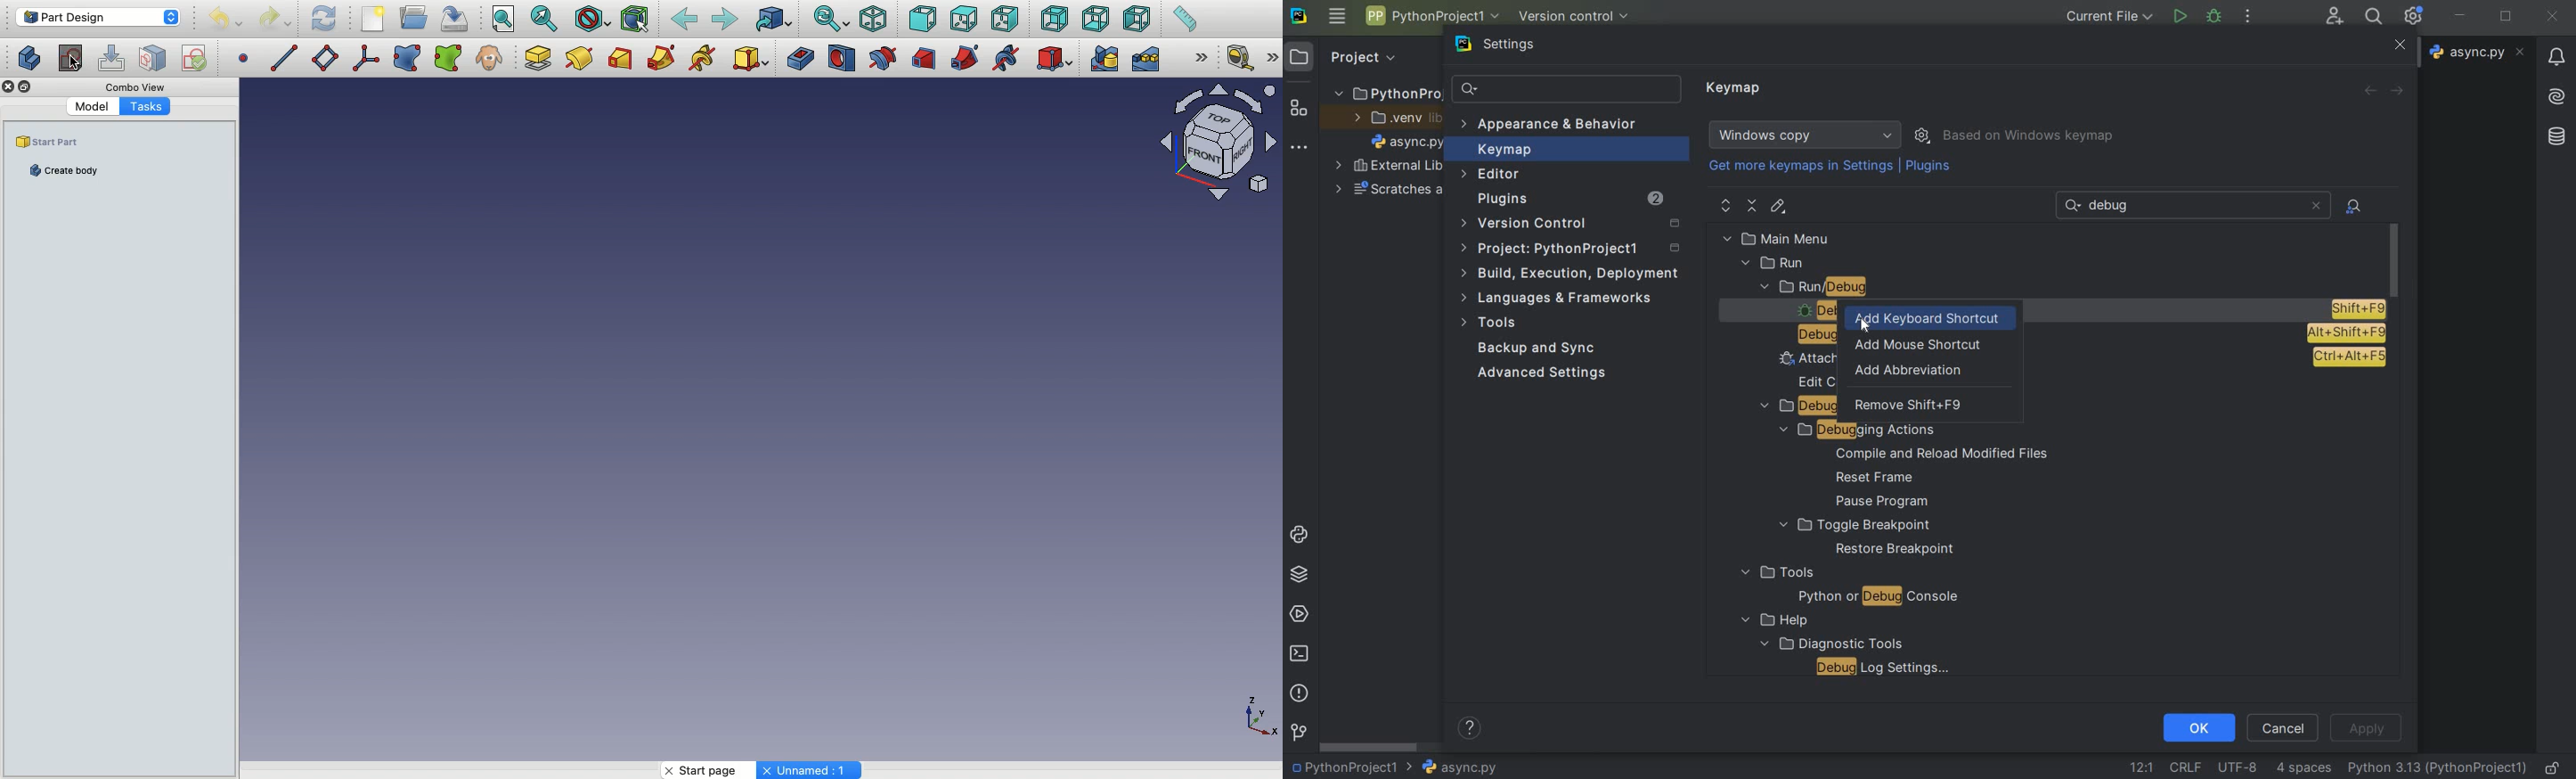 This screenshot has height=784, width=2576. What do you see at coordinates (620, 60) in the screenshot?
I see `Additive loft` at bounding box center [620, 60].